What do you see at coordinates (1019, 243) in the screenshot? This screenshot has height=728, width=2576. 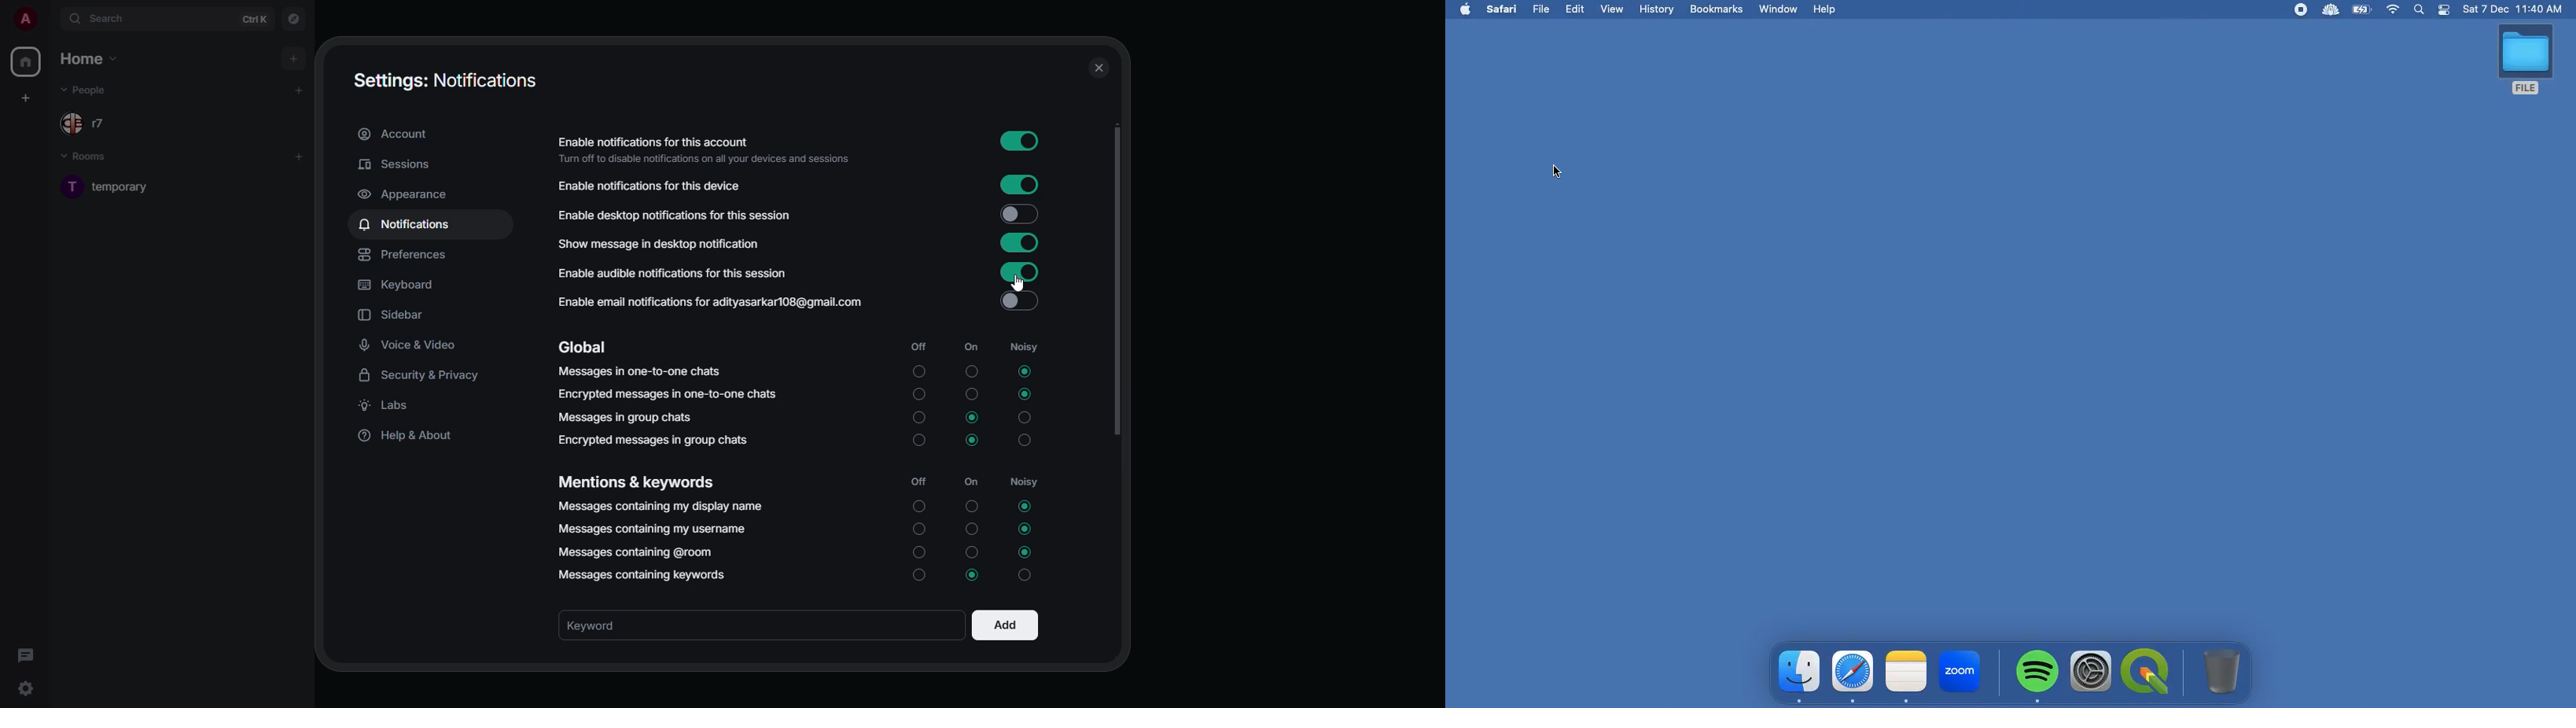 I see `enabled` at bounding box center [1019, 243].